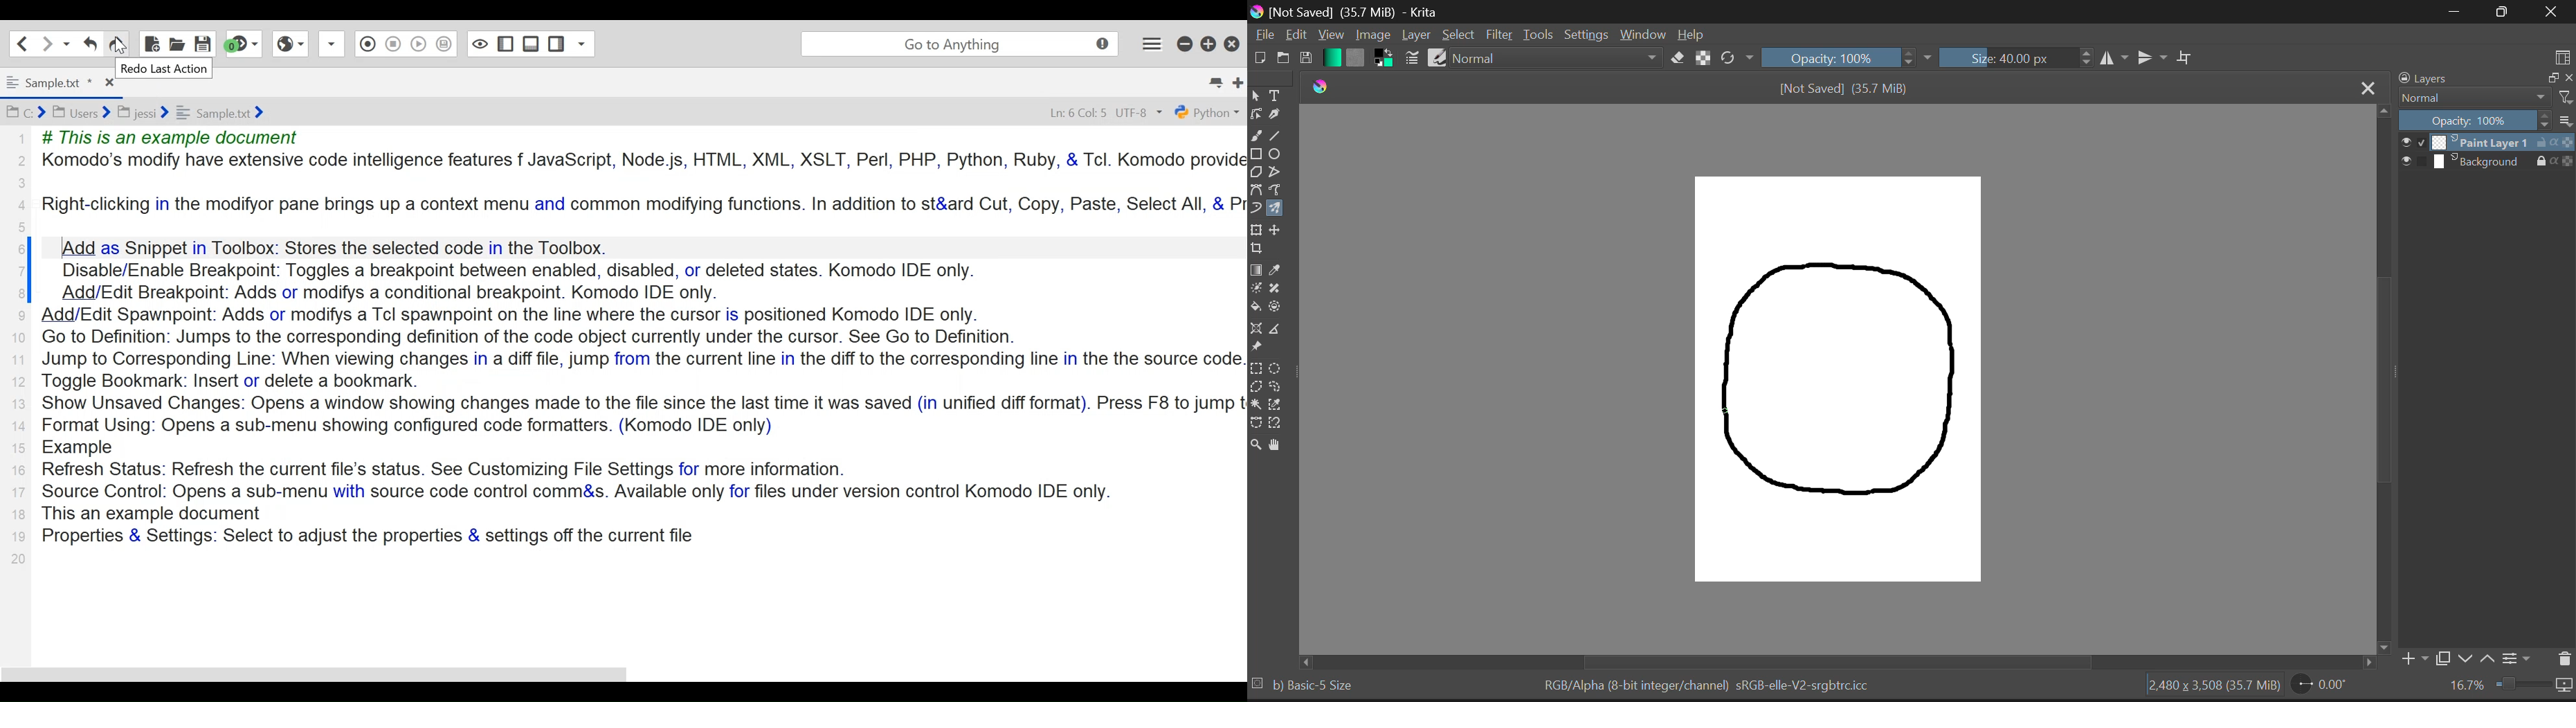 The width and height of the screenshot is (2576, 728). What do you see at coordinates (1726, 412) in the screenshot?
I see `DRAG_TO Position` at bounding box center [1726, 412].